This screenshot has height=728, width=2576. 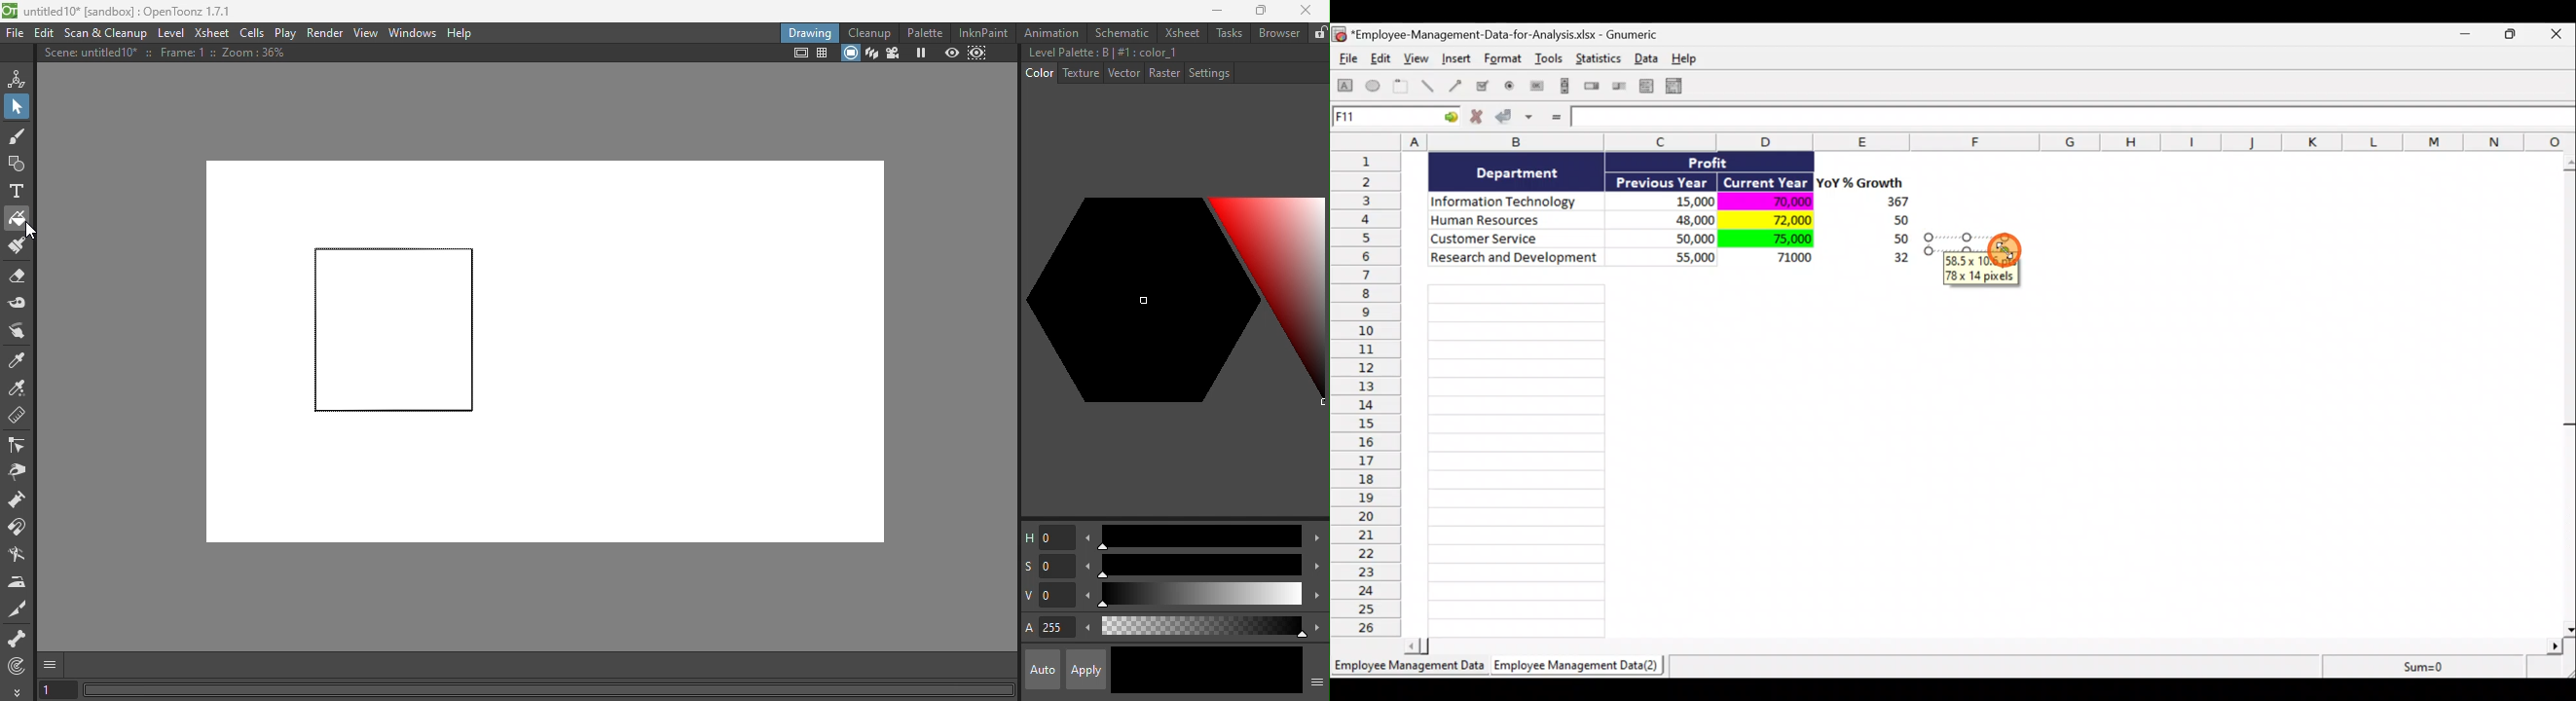 What do you see at coordinates (2468, 36) in the screenshot?
I see `Minimise` at bounding box center [2468, 36].